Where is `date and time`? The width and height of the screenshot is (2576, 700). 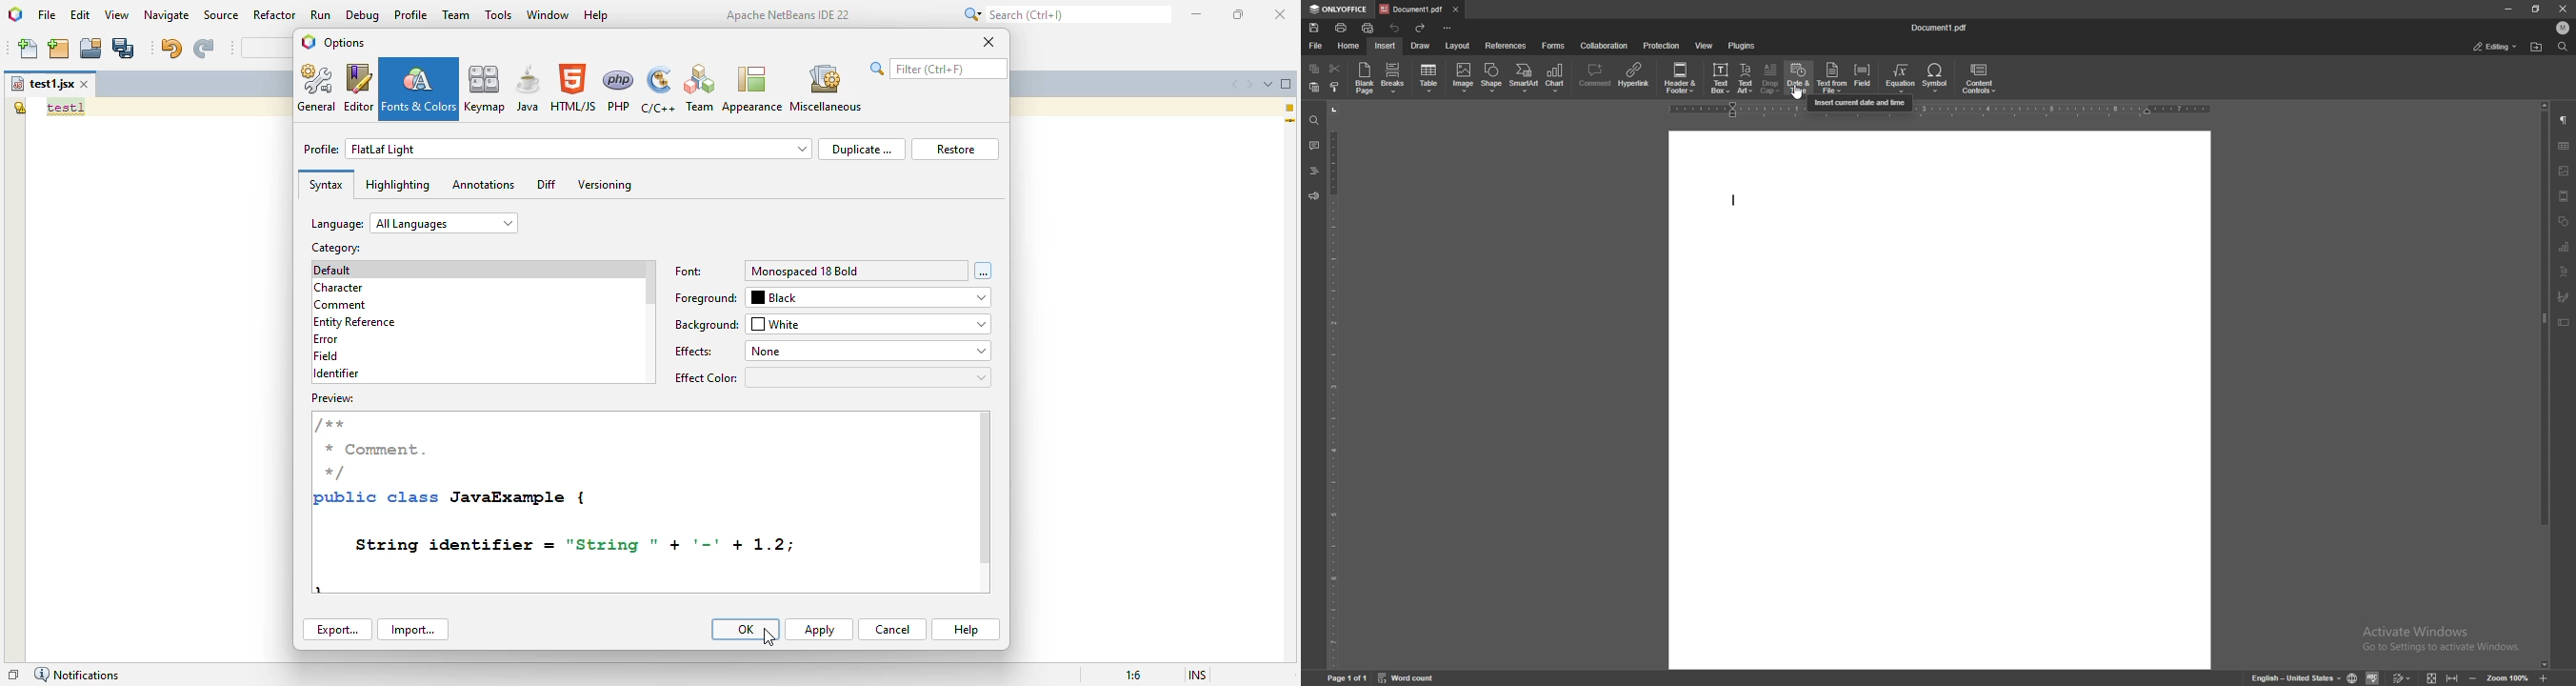
date and time is located at coordinates (1798, 78).